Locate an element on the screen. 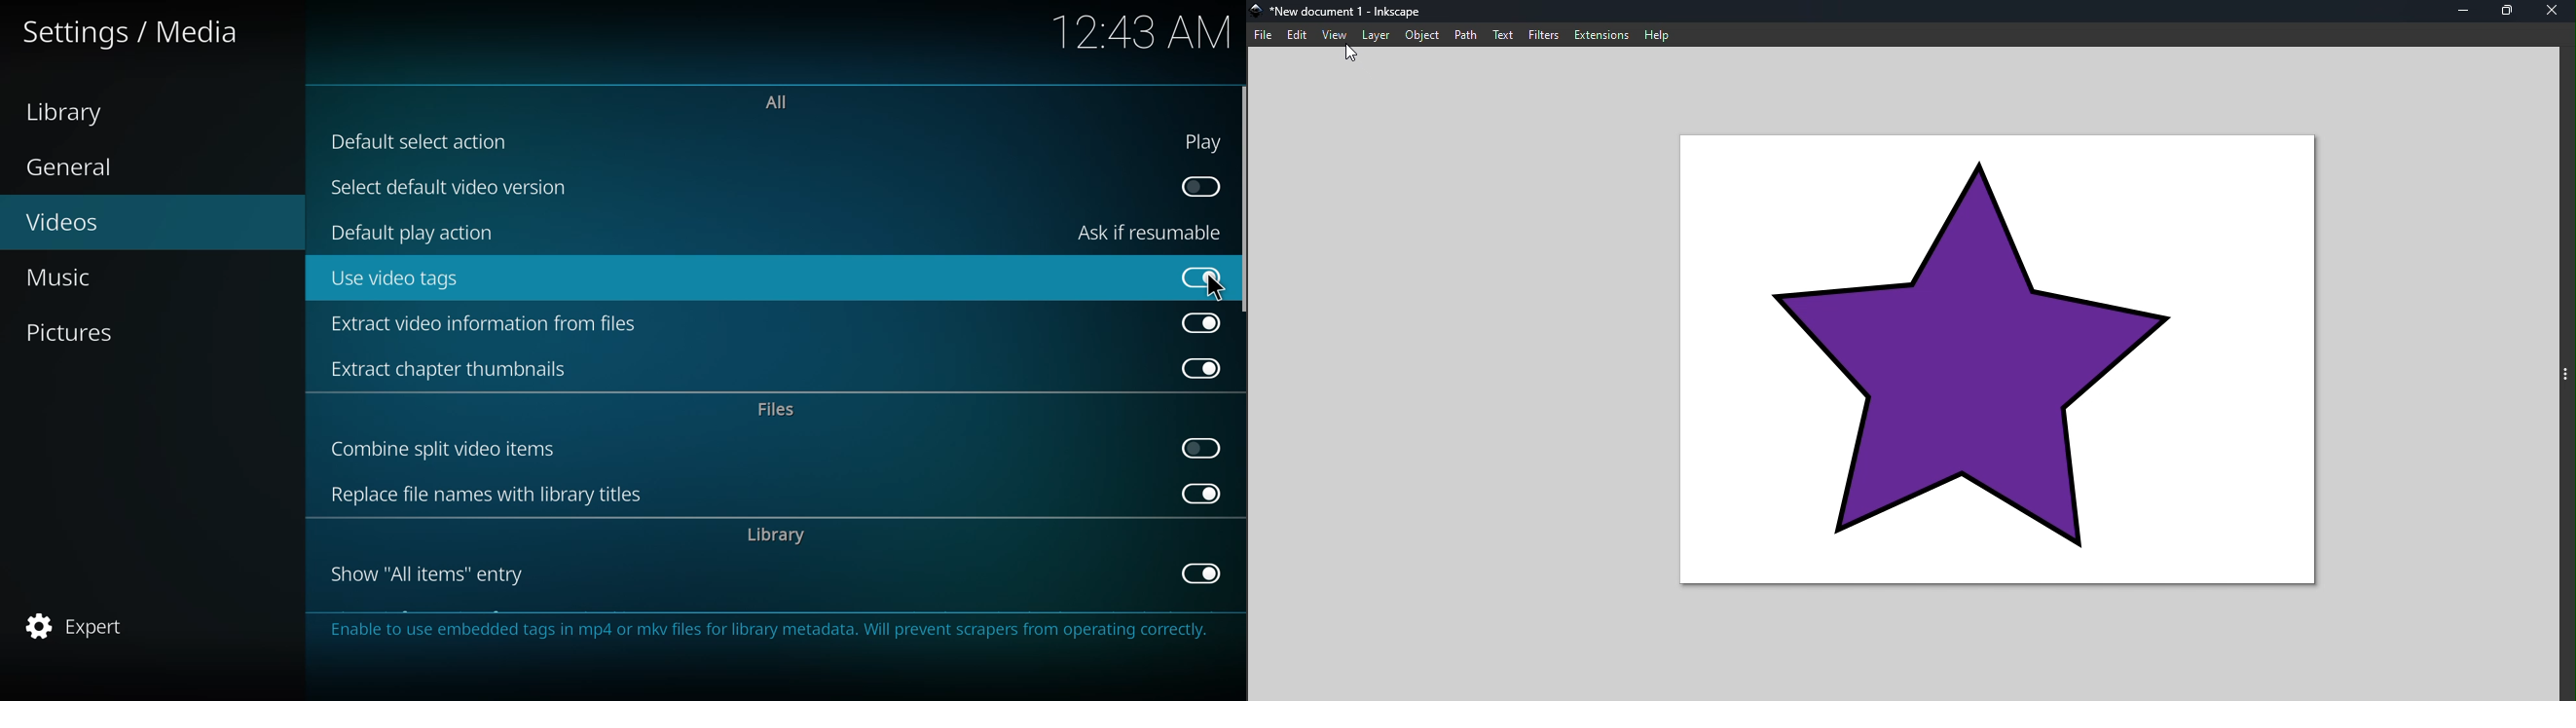  show all items entry is located at coordinates (434, 574).